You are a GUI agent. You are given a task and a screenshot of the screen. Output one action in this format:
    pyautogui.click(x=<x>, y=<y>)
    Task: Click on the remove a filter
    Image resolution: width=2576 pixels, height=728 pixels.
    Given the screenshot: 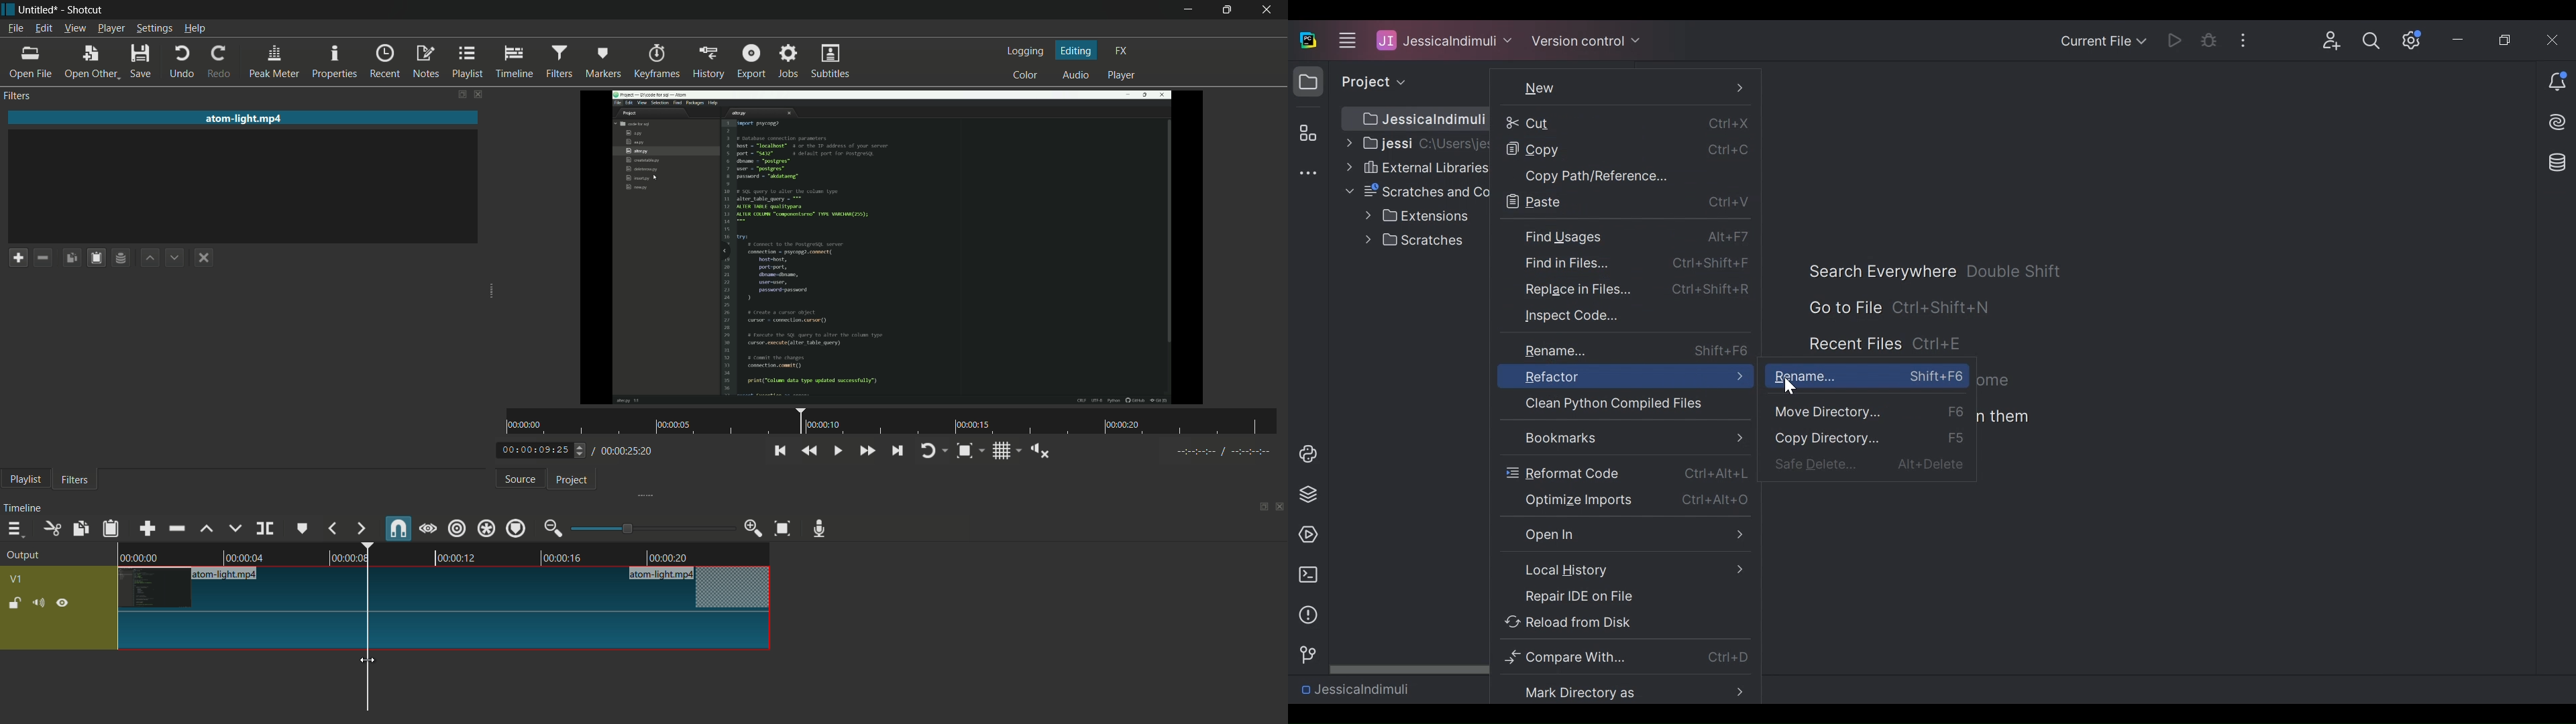 What is the action you would take?
    pyautogui.click(x=46, y=257)
    